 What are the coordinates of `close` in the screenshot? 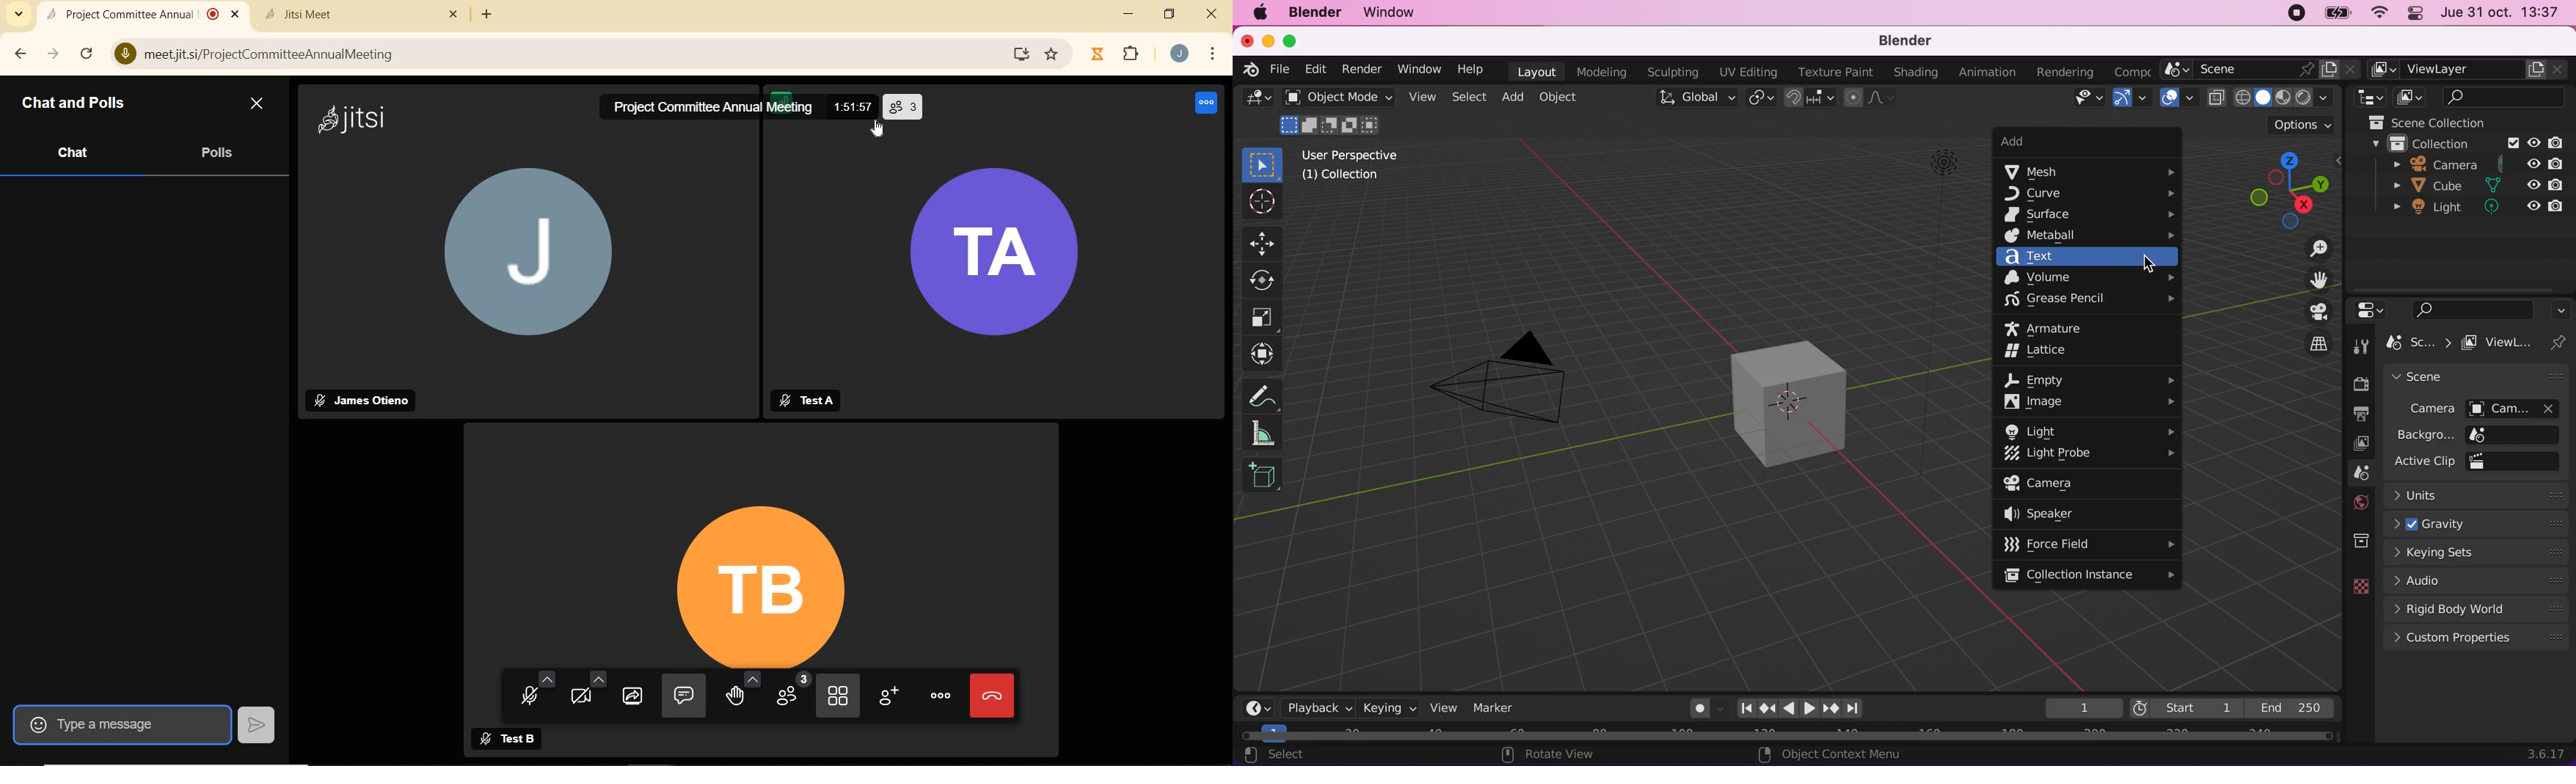 It's located at (453, 16).